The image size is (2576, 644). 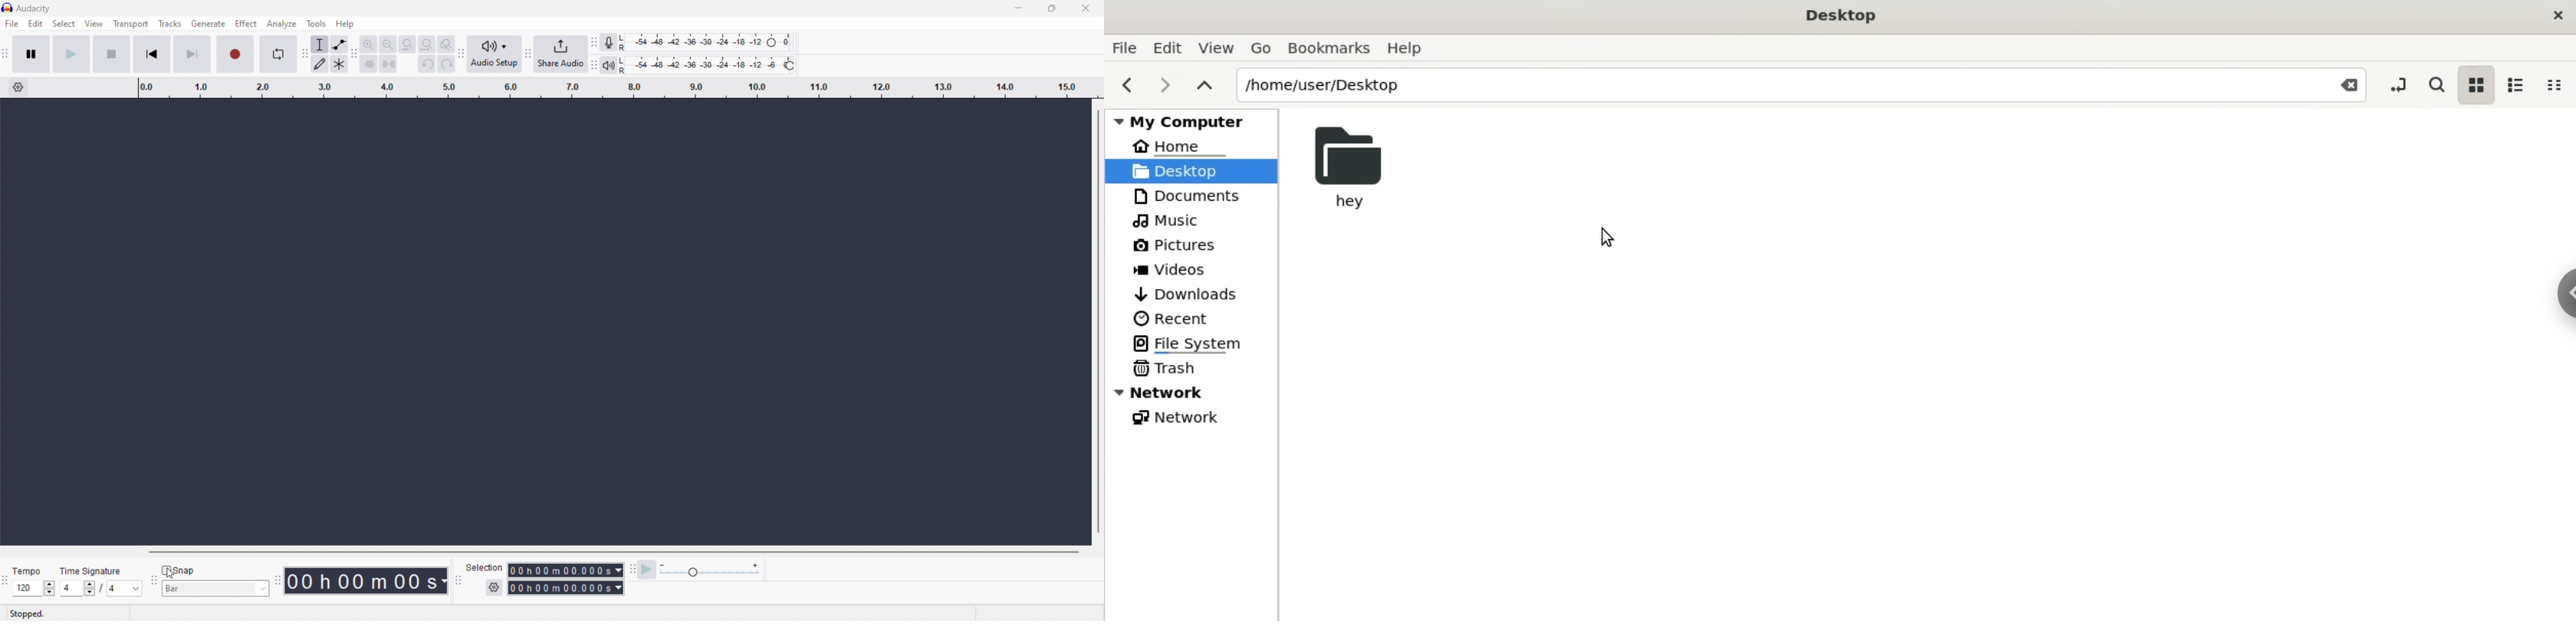 What do you see at coordinates (1184, 196) in the screenshot?
I see `documents` at bounding box center [1184, 196].